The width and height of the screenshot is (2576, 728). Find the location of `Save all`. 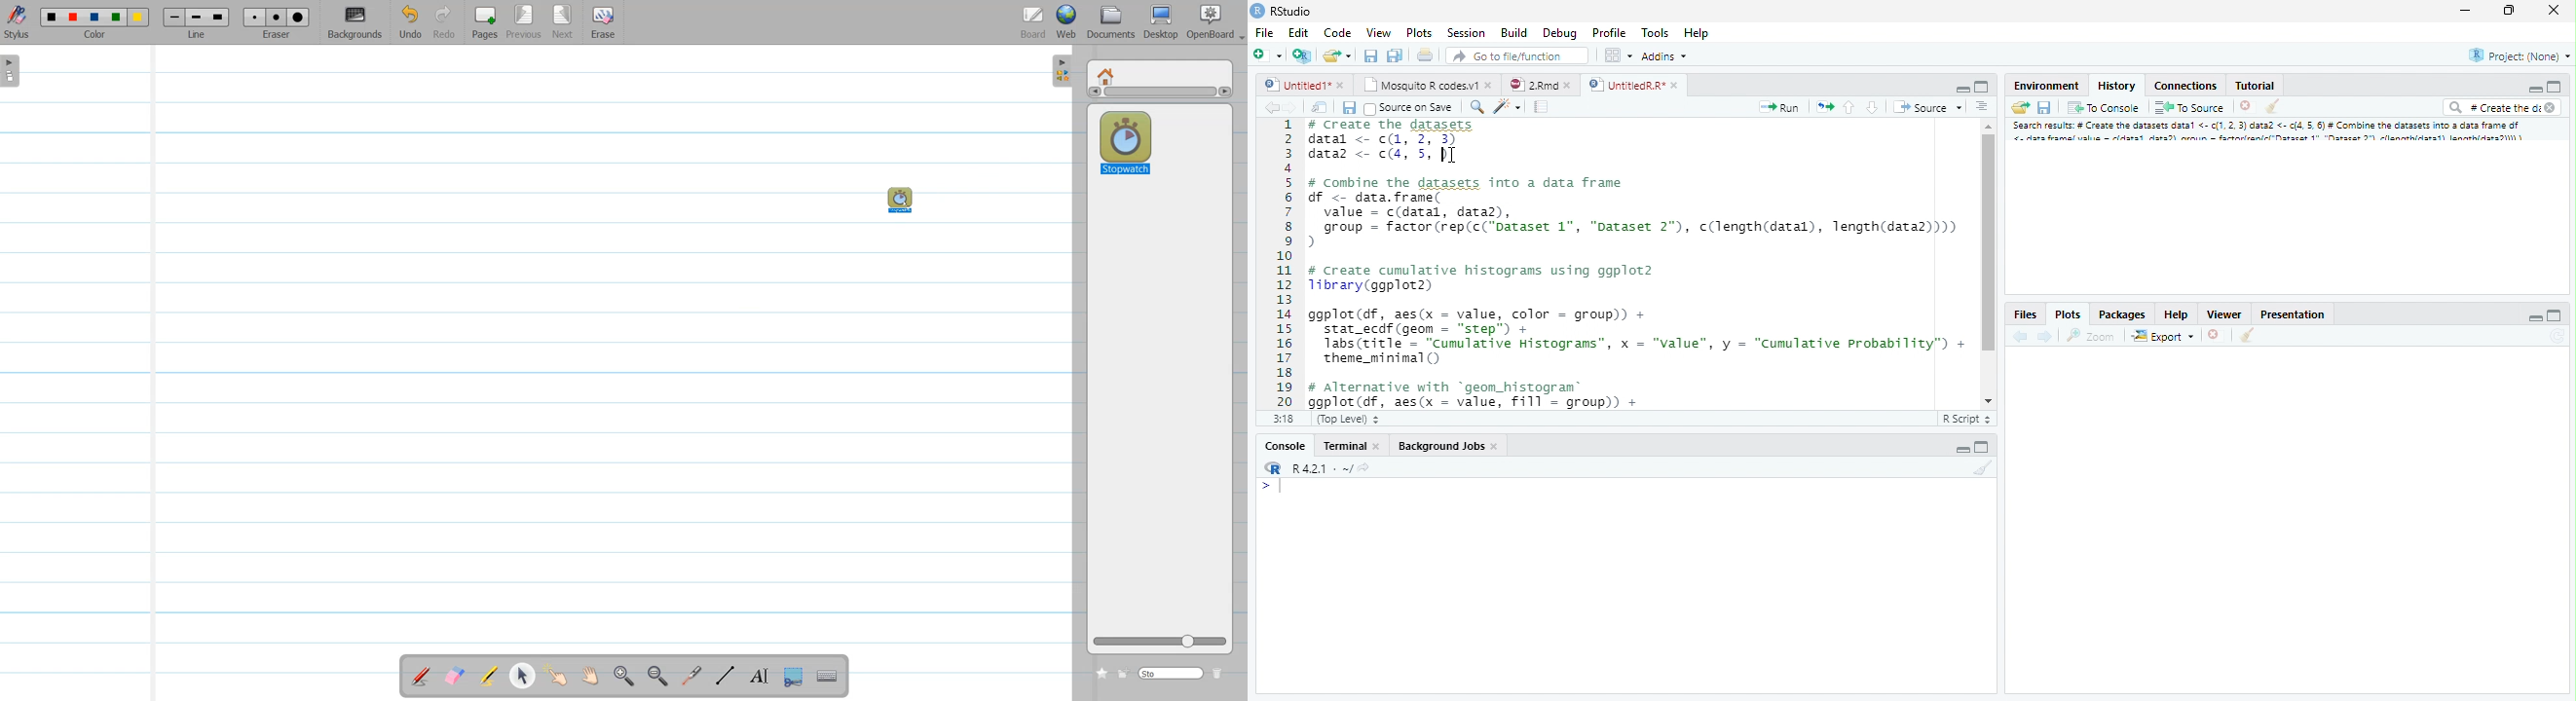

Save all is located at coordinates (1395, 55).